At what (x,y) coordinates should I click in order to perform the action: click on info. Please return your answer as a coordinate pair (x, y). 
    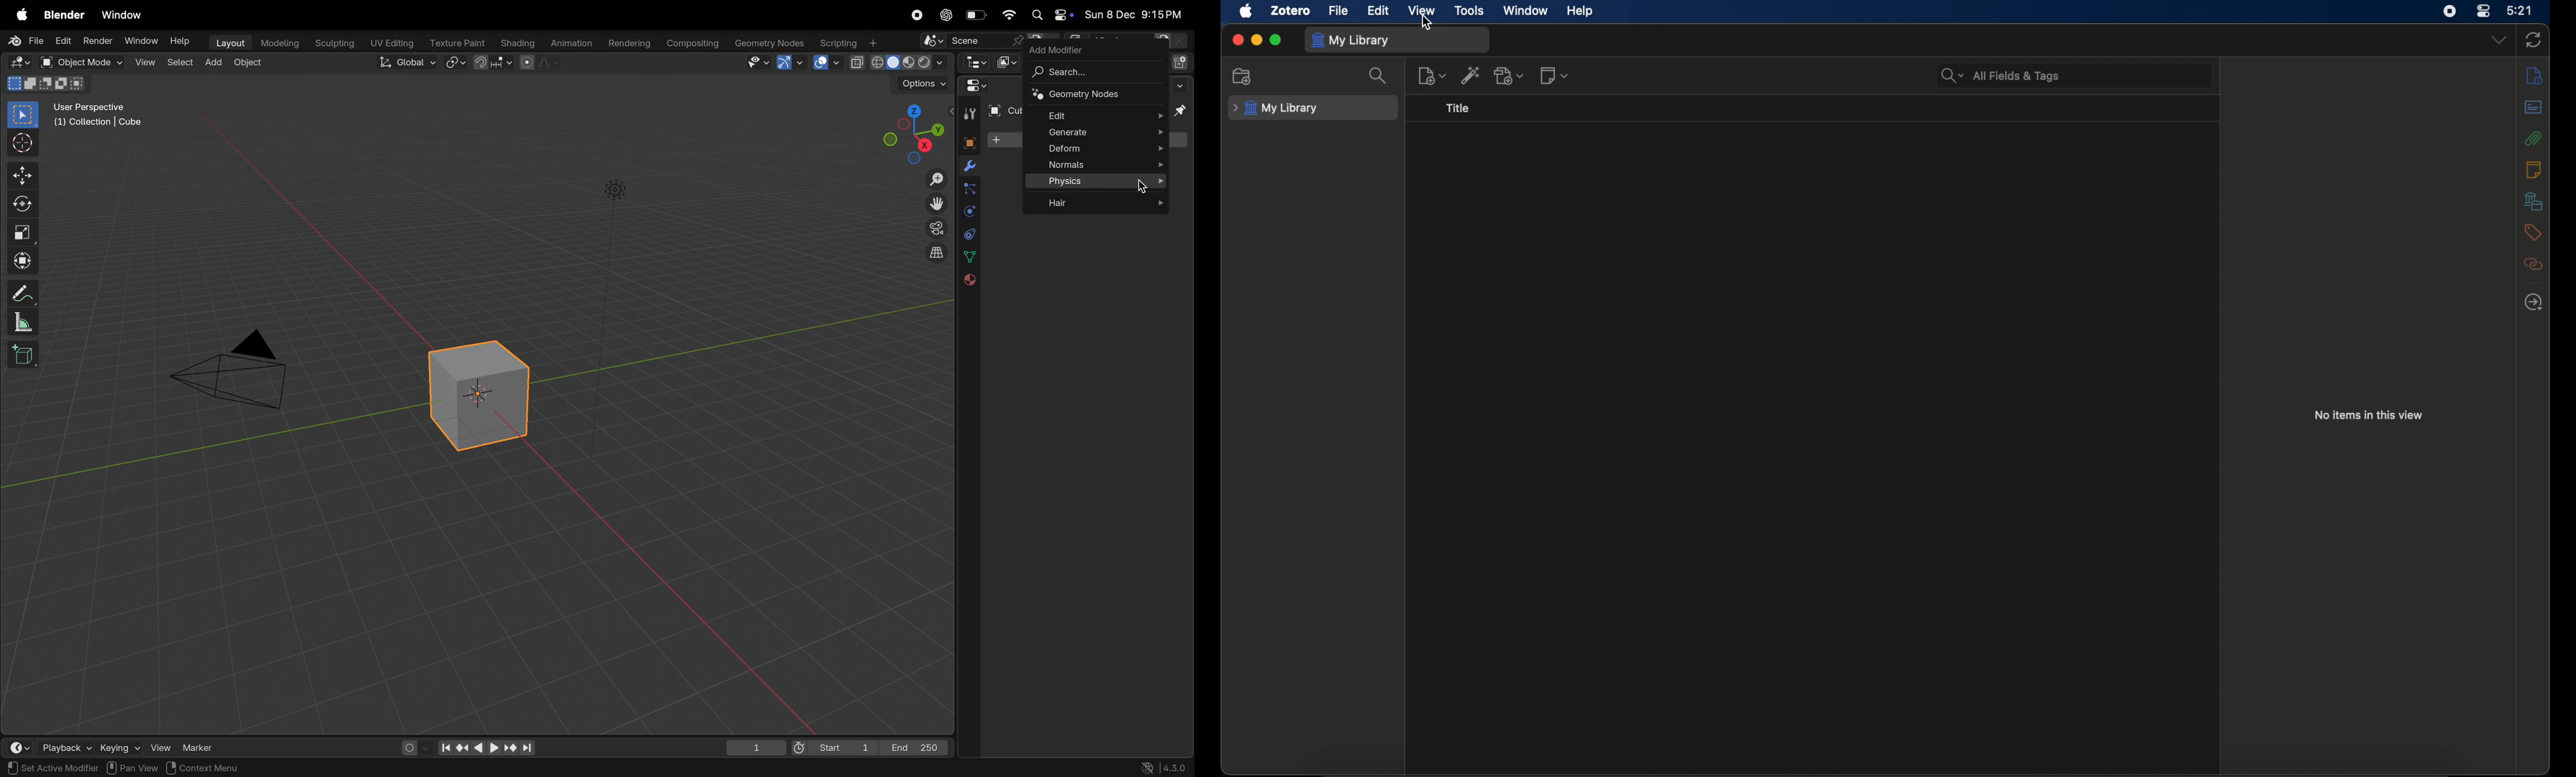
    Looking at the image, I should click on (2534, 75).